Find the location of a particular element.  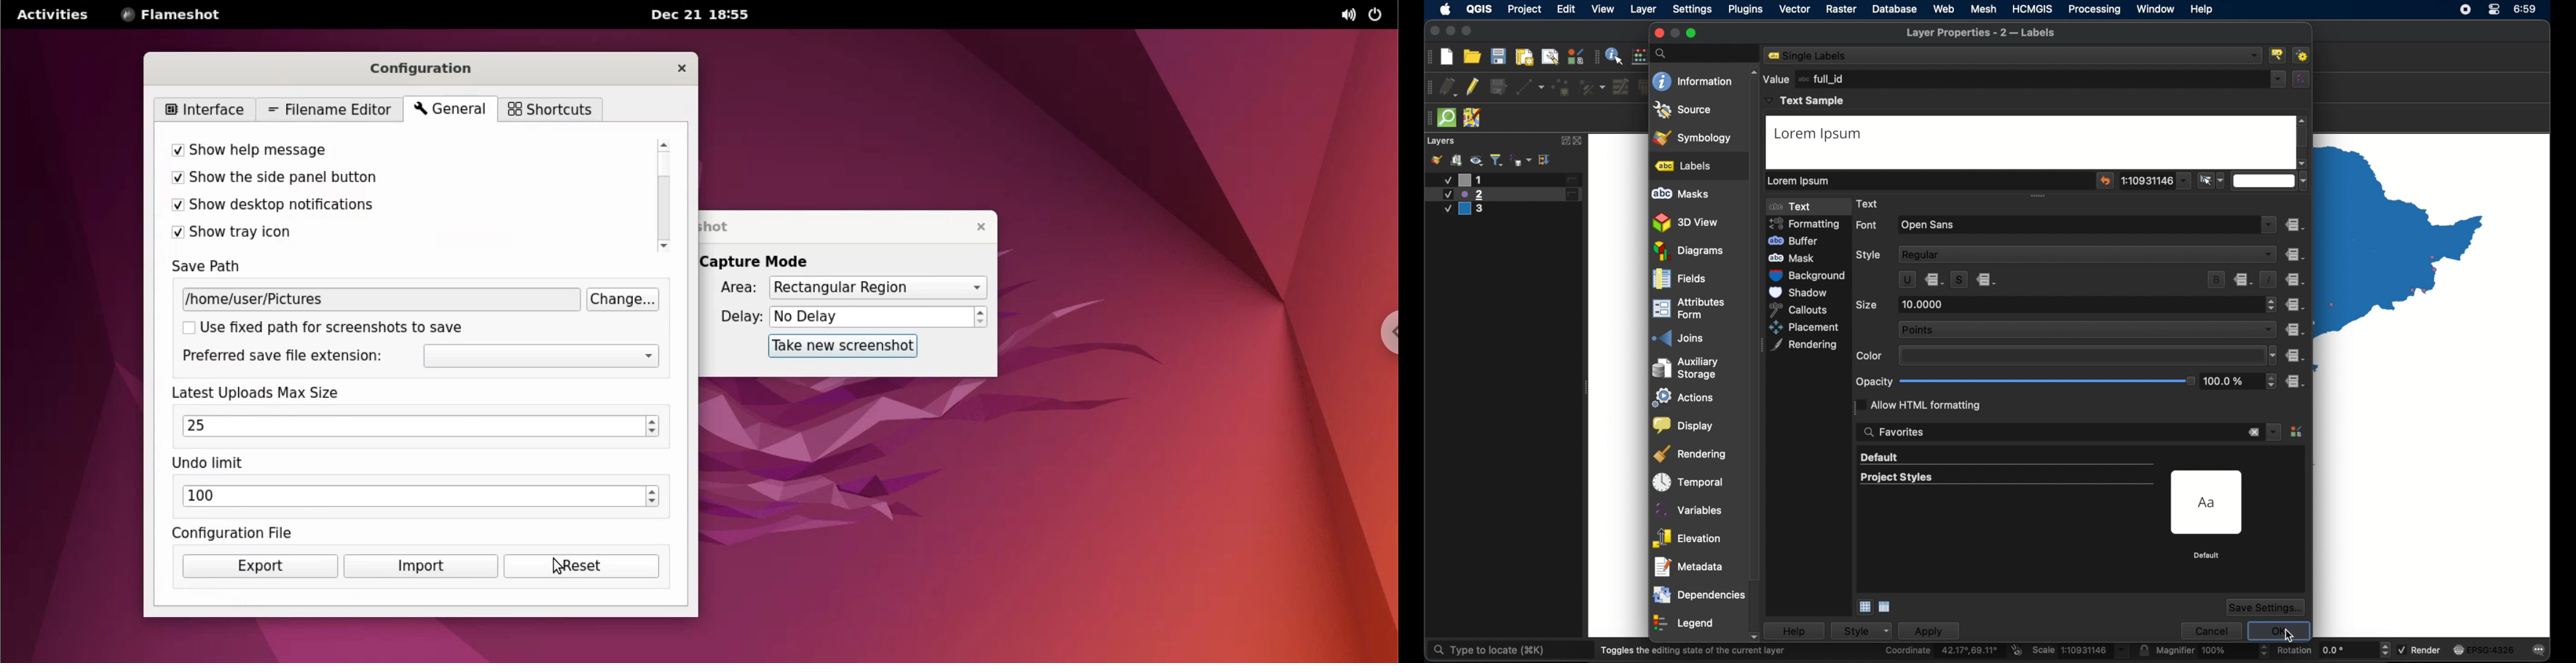

apply is located at coordinates (1935, 630).